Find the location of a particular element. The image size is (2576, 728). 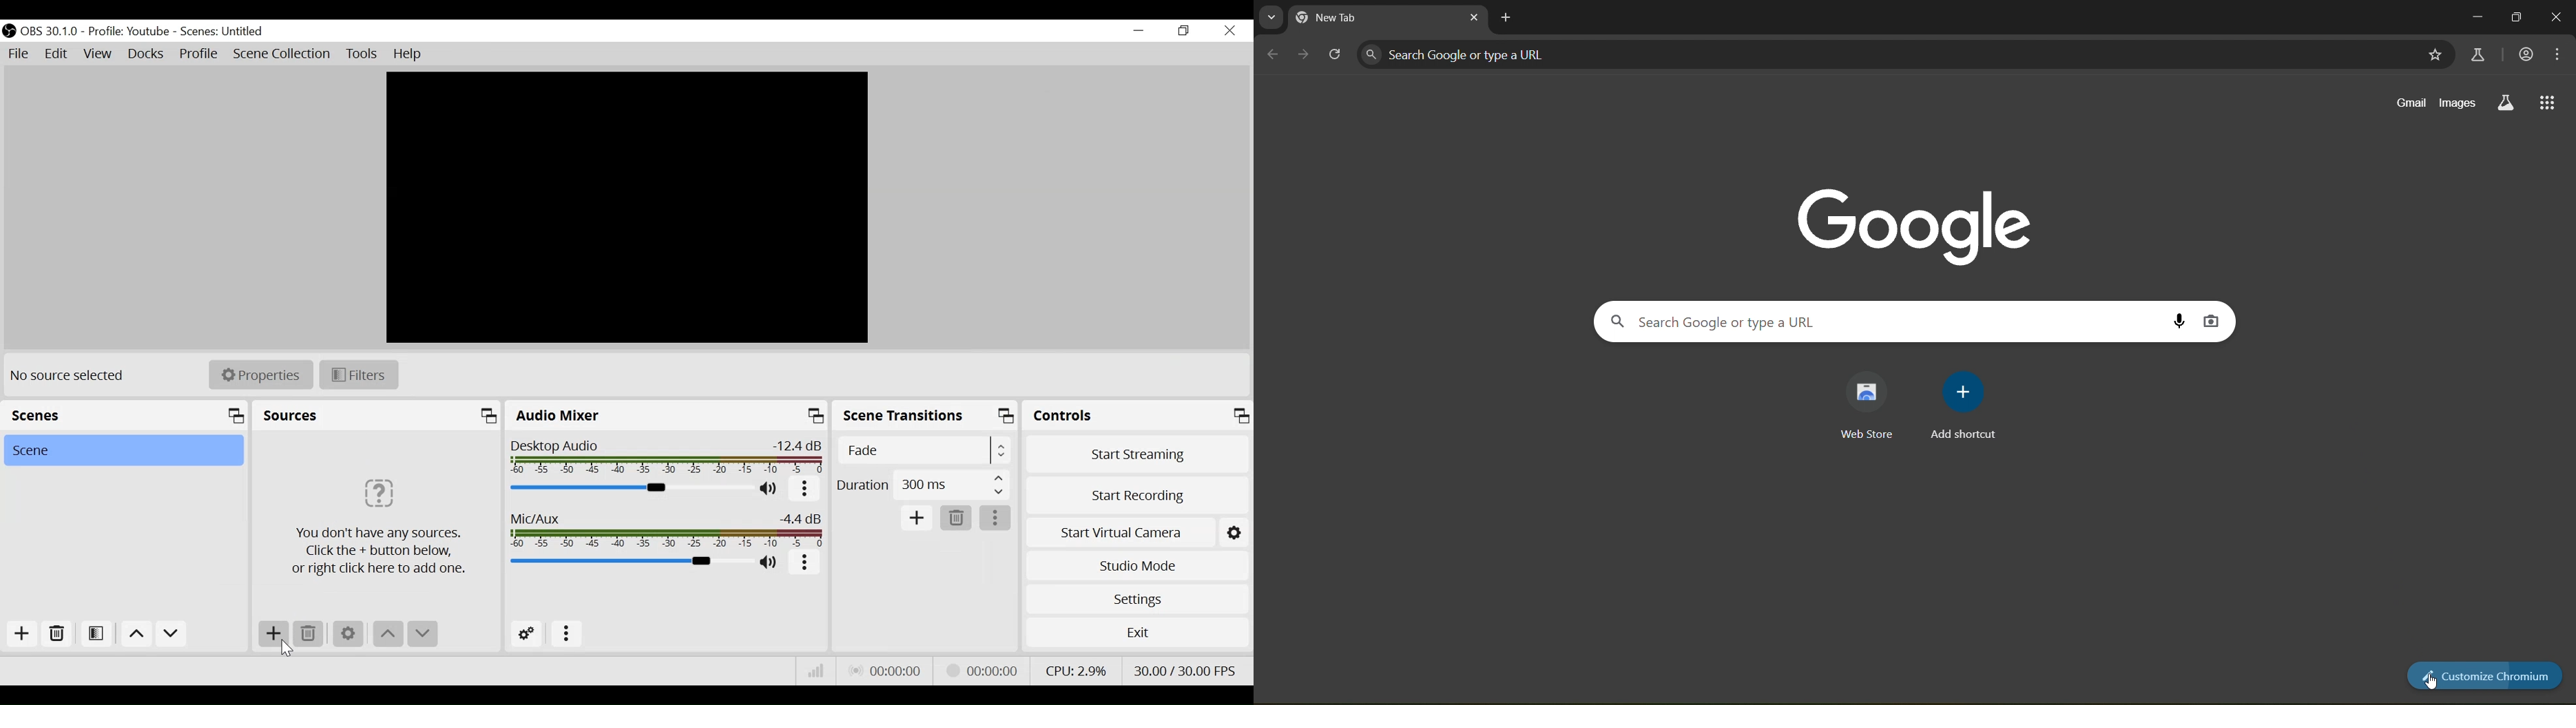

Start Virtual Camera is located at coordinates (1138, 533).